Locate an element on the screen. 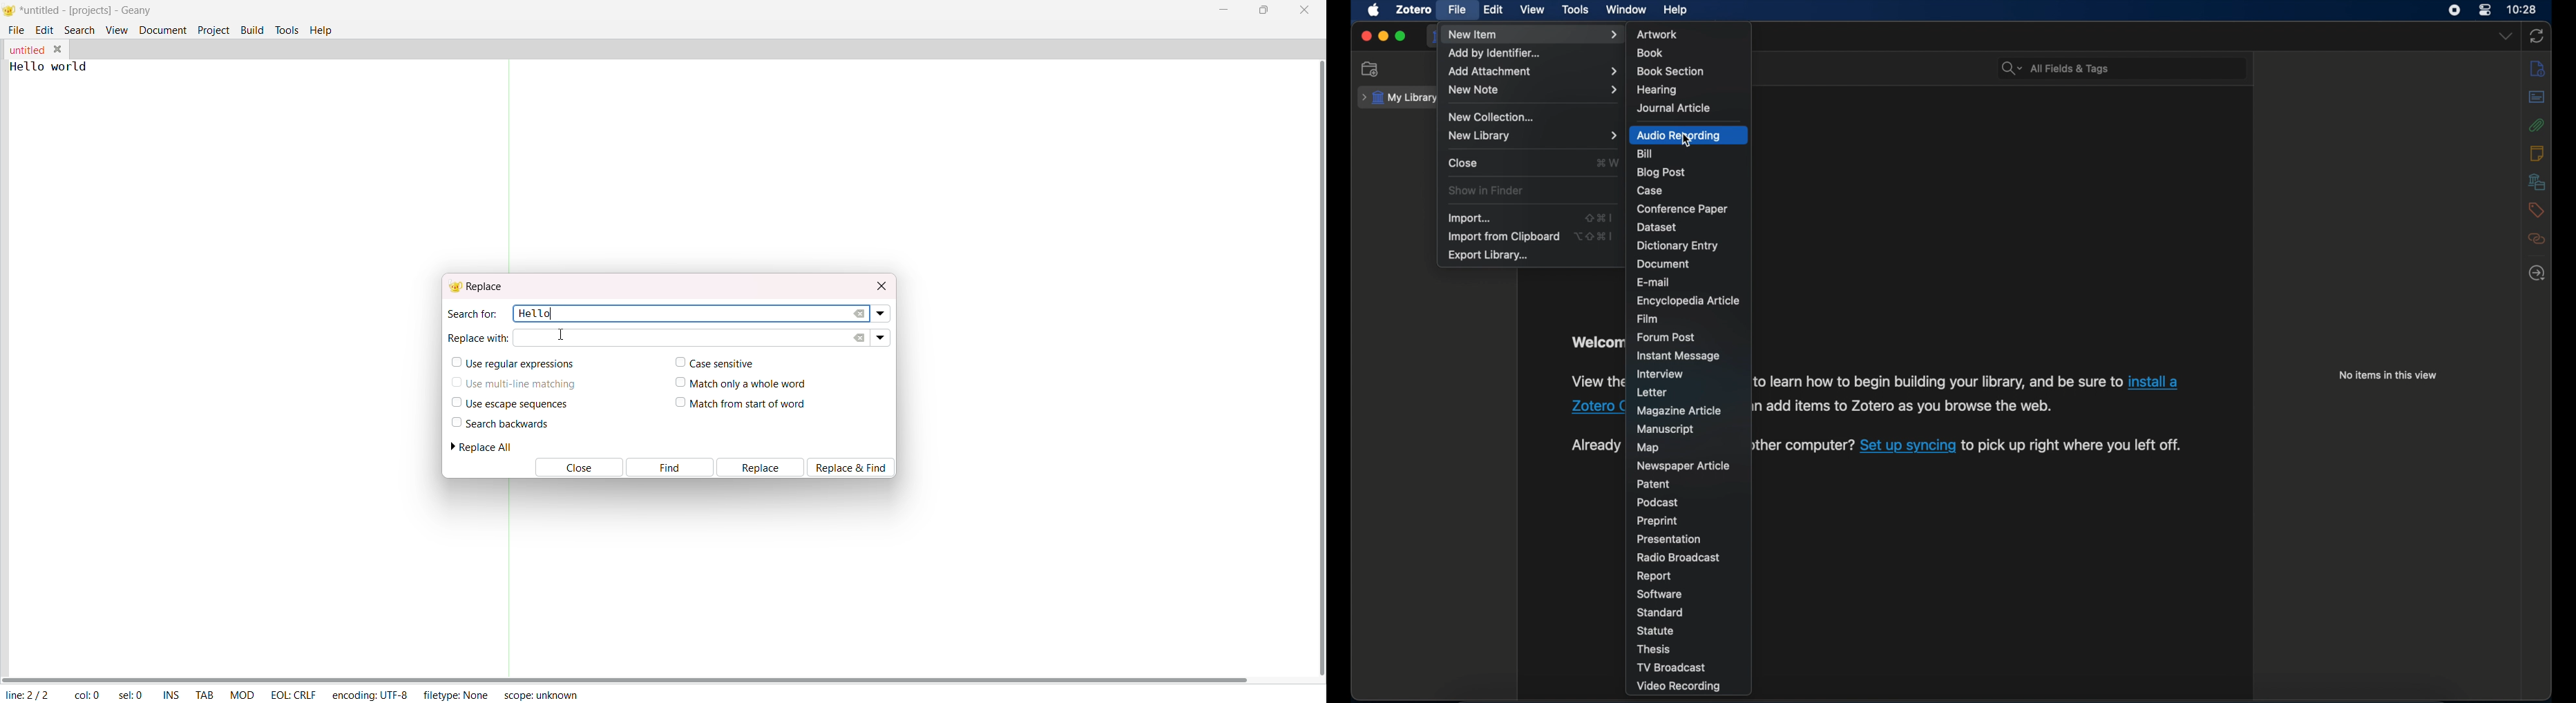  instant message is located at coordinates (1679, 357).